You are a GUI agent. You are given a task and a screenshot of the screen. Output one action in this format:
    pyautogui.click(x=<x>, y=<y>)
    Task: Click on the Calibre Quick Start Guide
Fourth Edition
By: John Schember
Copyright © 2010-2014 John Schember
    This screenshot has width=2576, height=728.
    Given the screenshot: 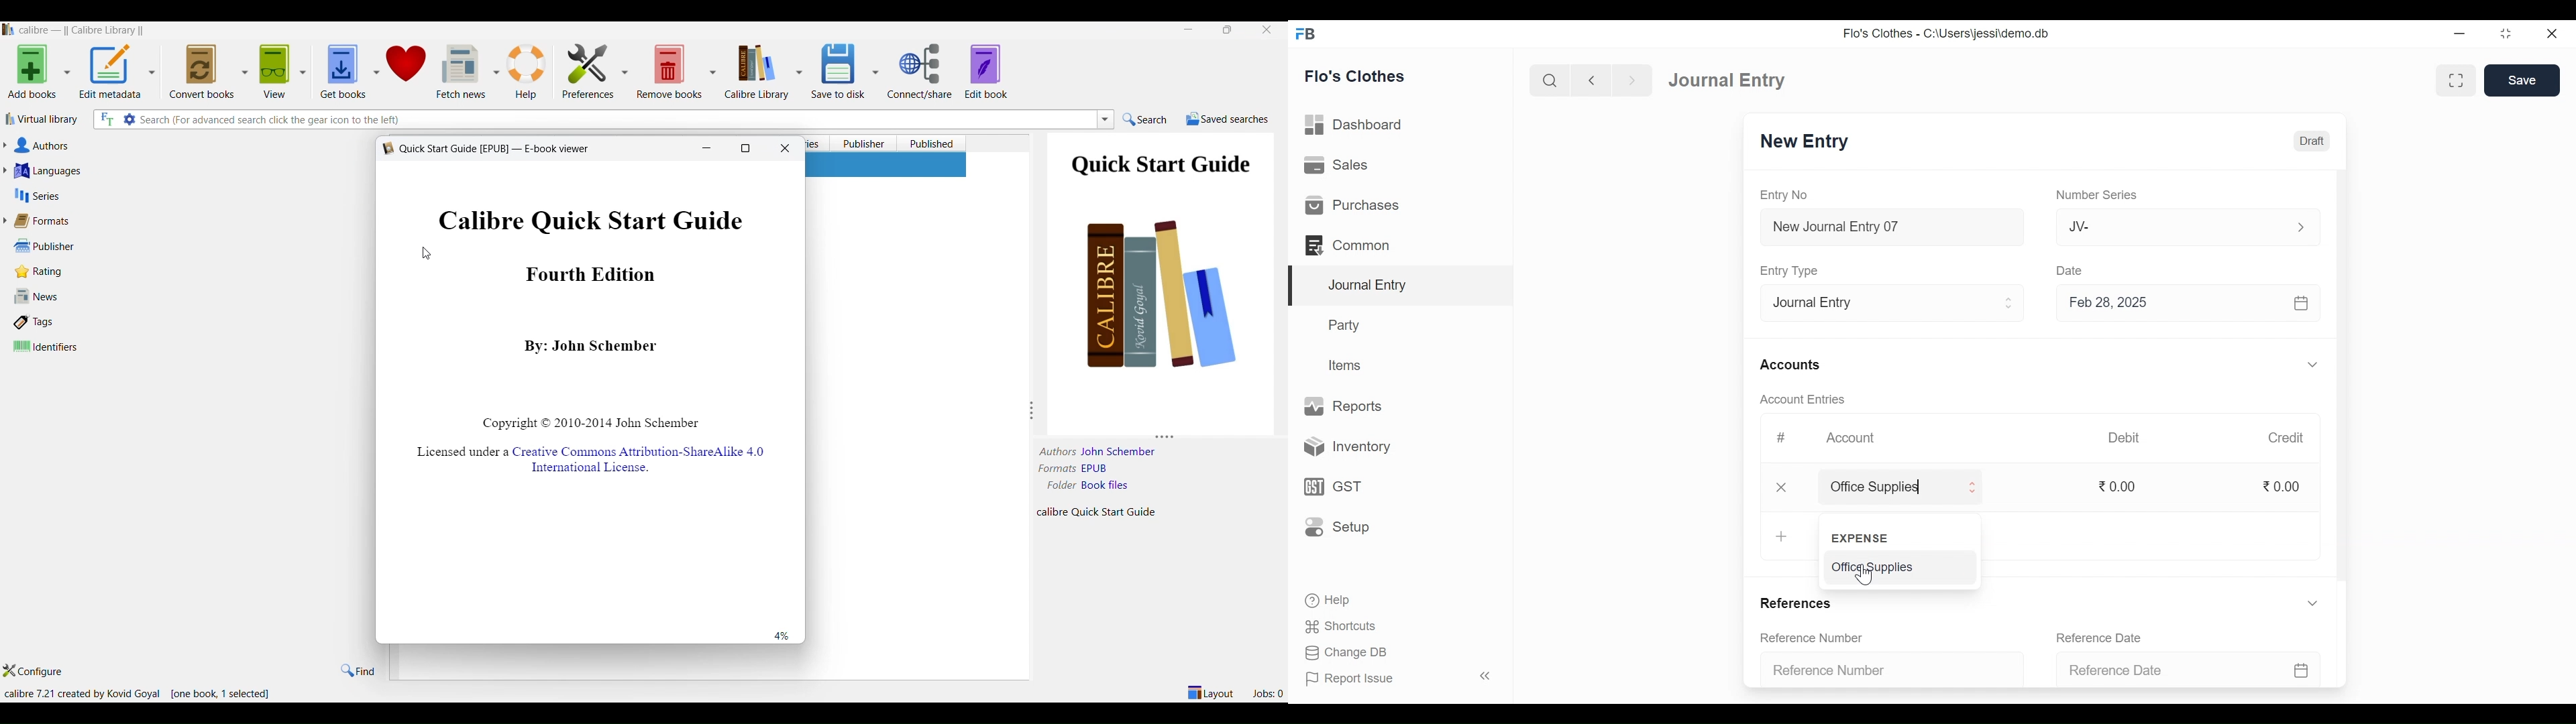 What is the action you would take?
    pyautogui.click(x=605, y=316)
    